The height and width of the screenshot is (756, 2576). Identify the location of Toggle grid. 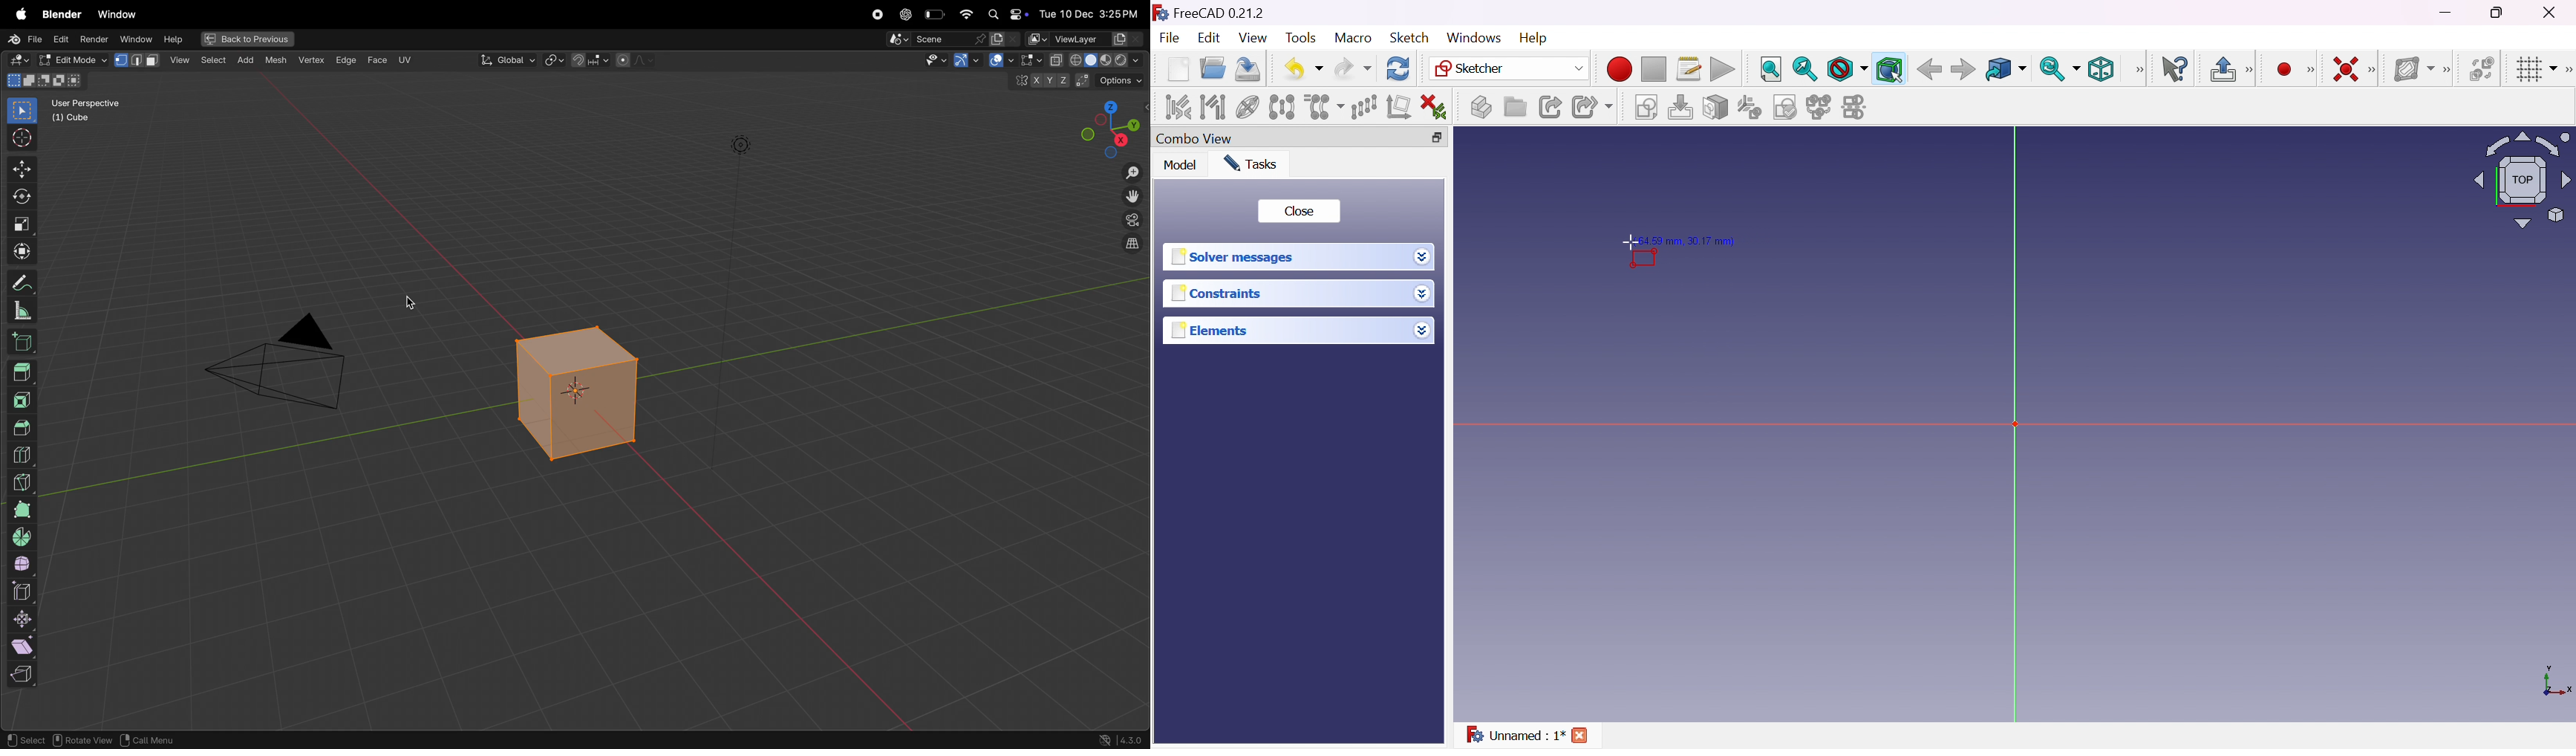
(2533, 70).